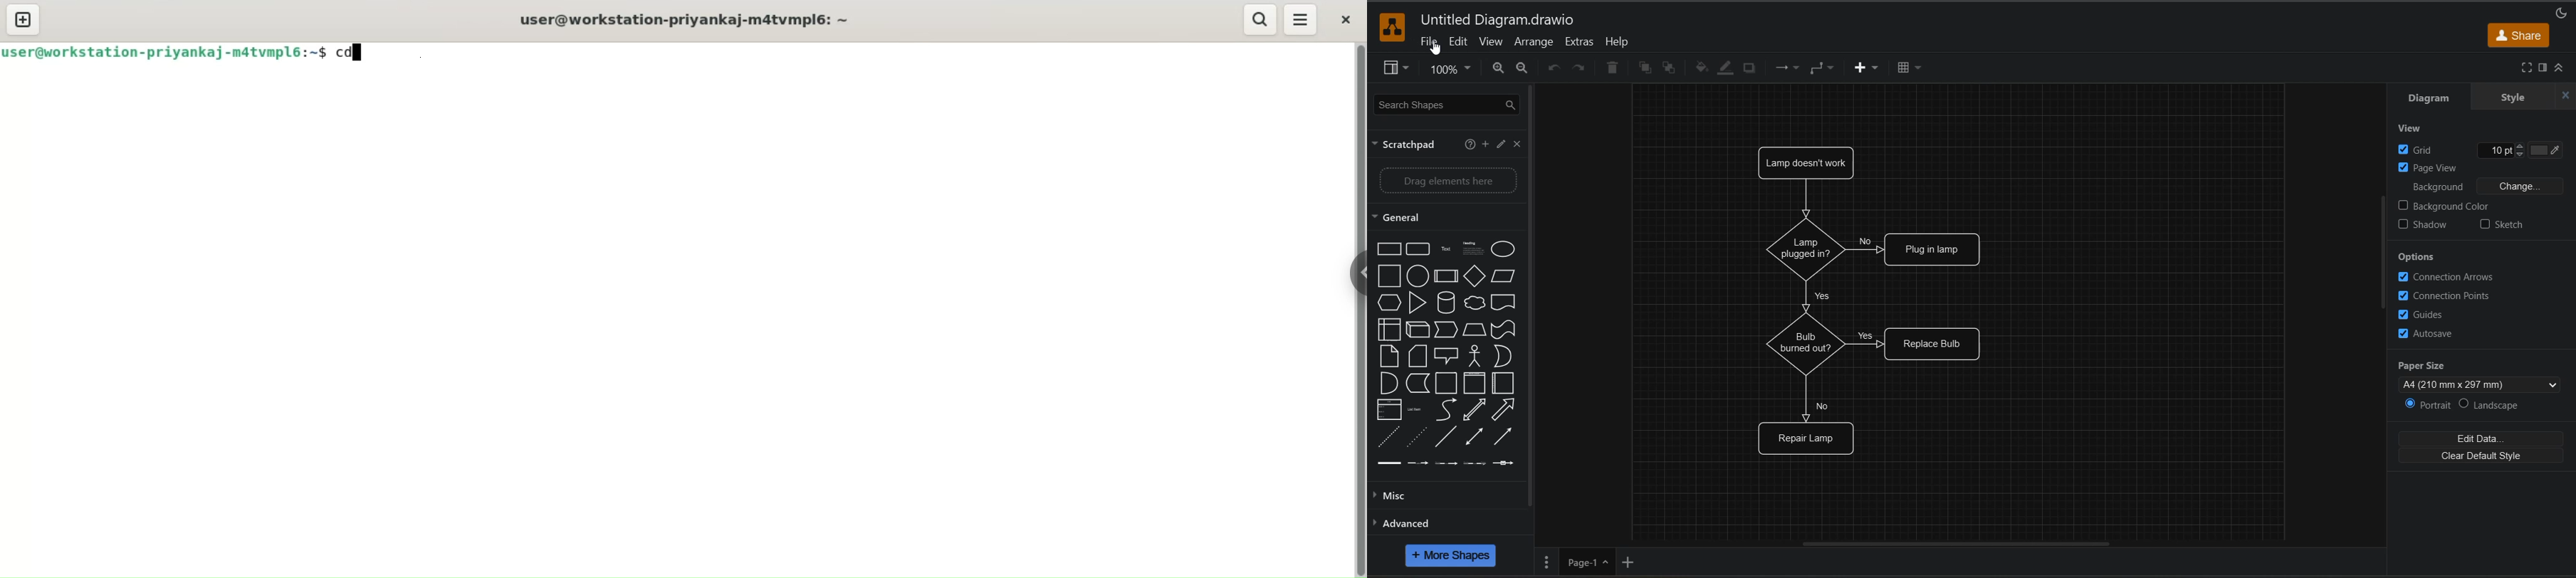 The width and height of the screenshot is (2576, 588). I want to click on redo, so click(1581, 68).